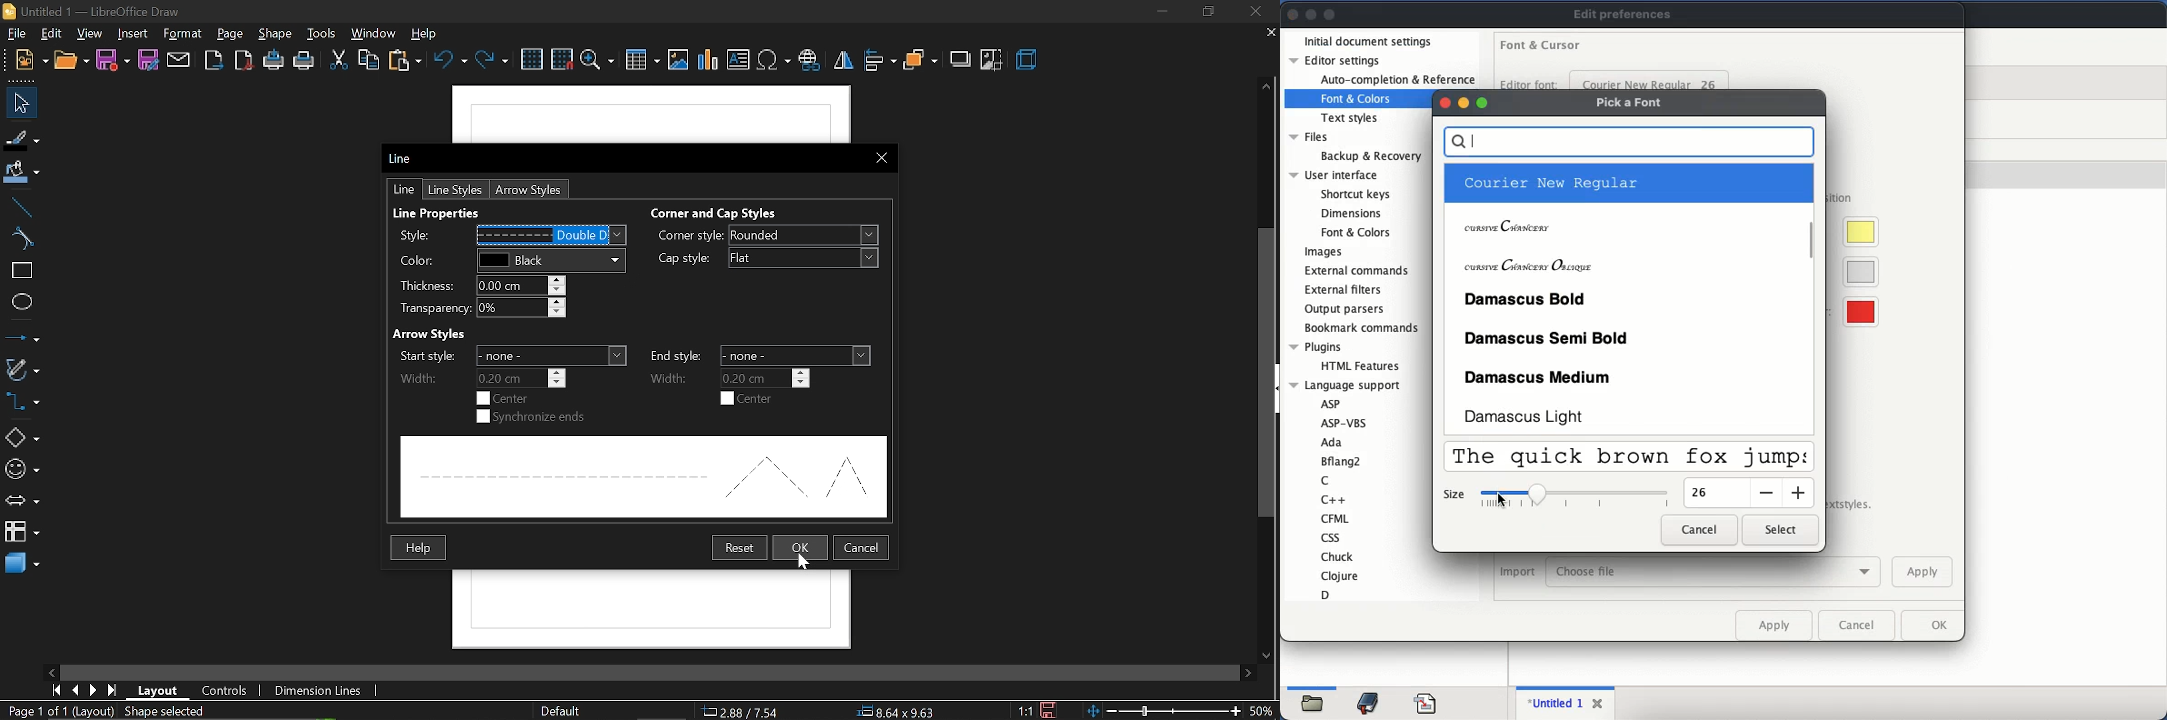 This screenshot has height=728, width=2184. What do you see at coordinates (242, 62) in the screenshot?
I see `export as` at bounding box center [242, 62].